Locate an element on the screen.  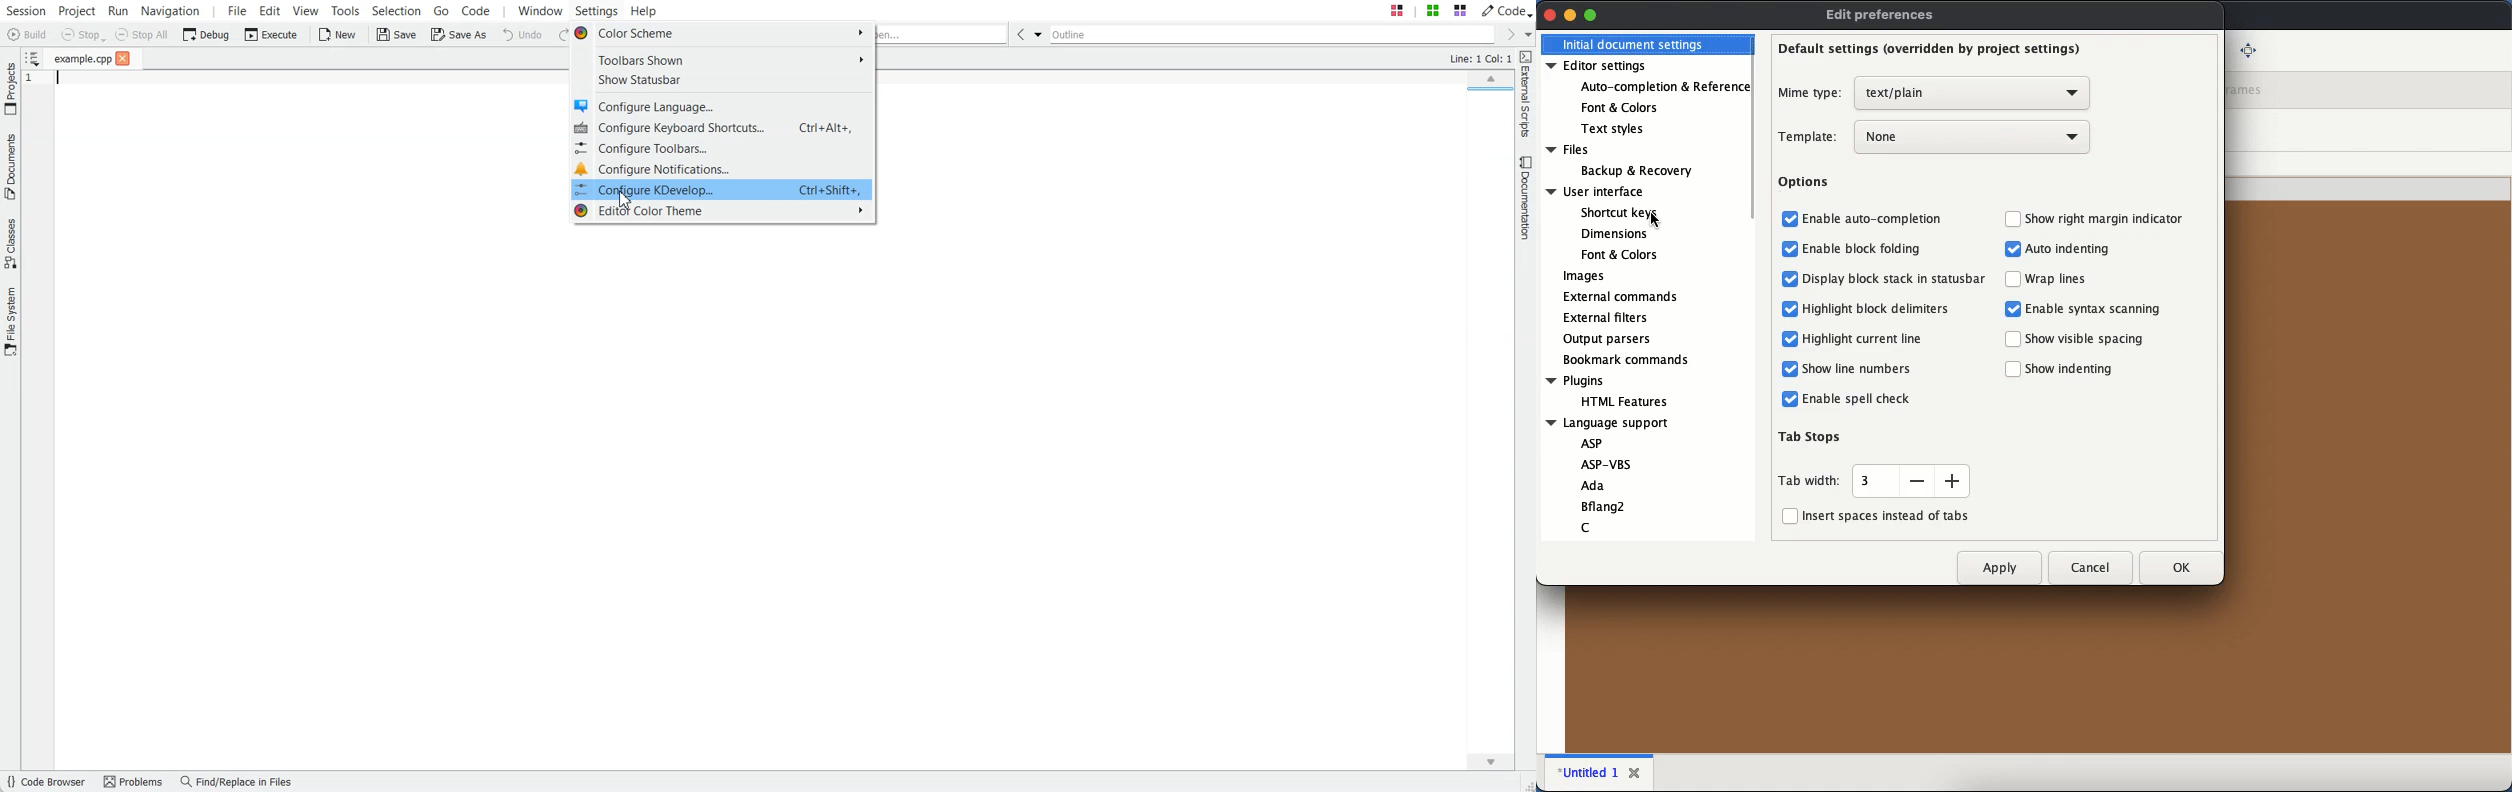
+ is located at coordinates (1954, 479).